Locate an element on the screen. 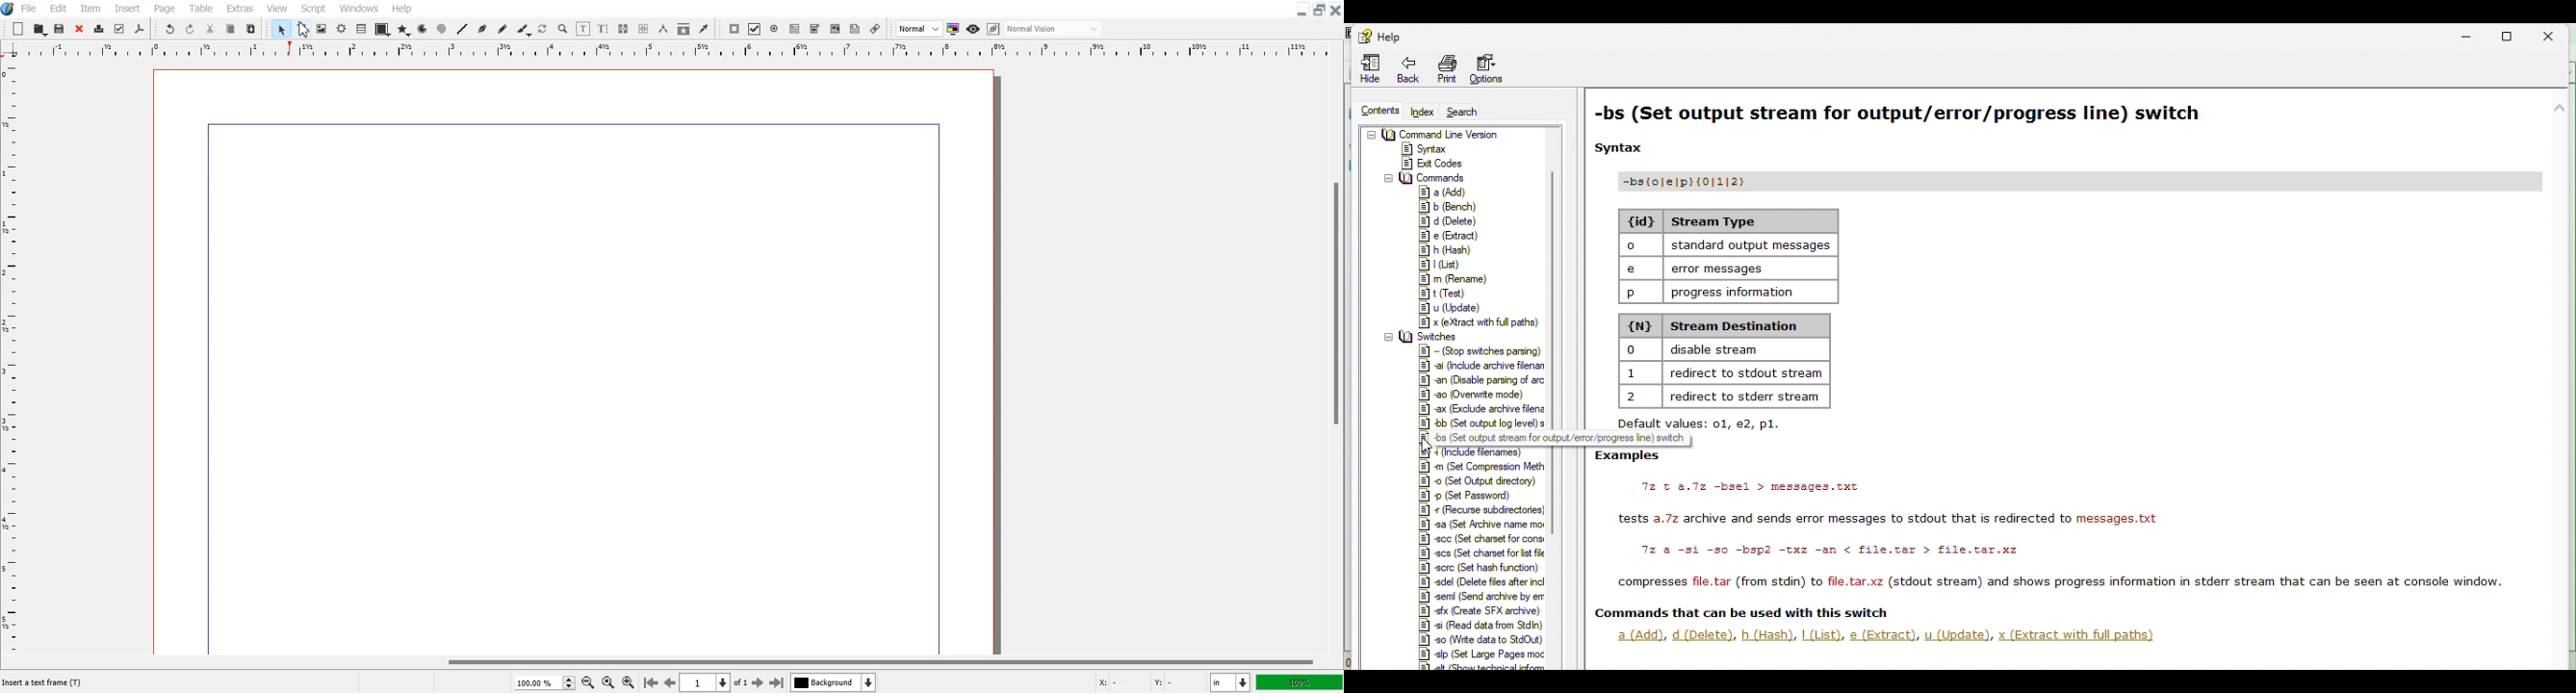  Close is located at coordinates (79, 29).